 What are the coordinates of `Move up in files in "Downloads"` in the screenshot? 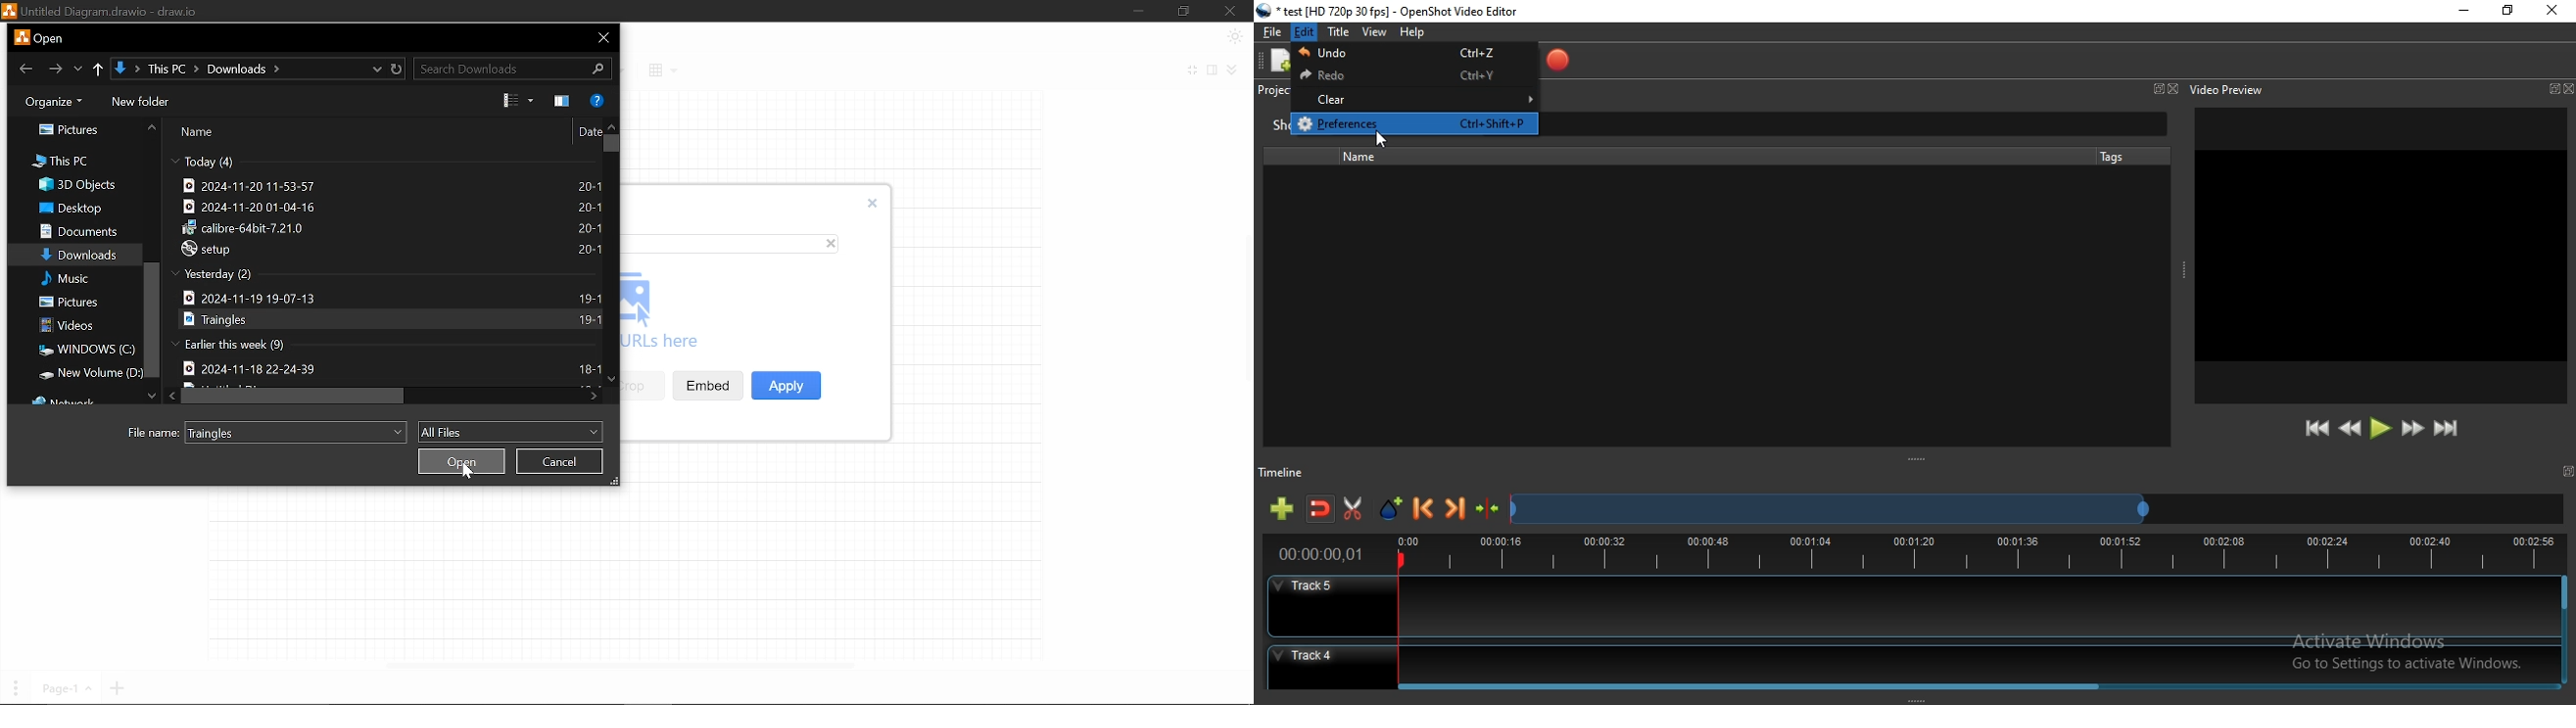 It's located at (612, 125).